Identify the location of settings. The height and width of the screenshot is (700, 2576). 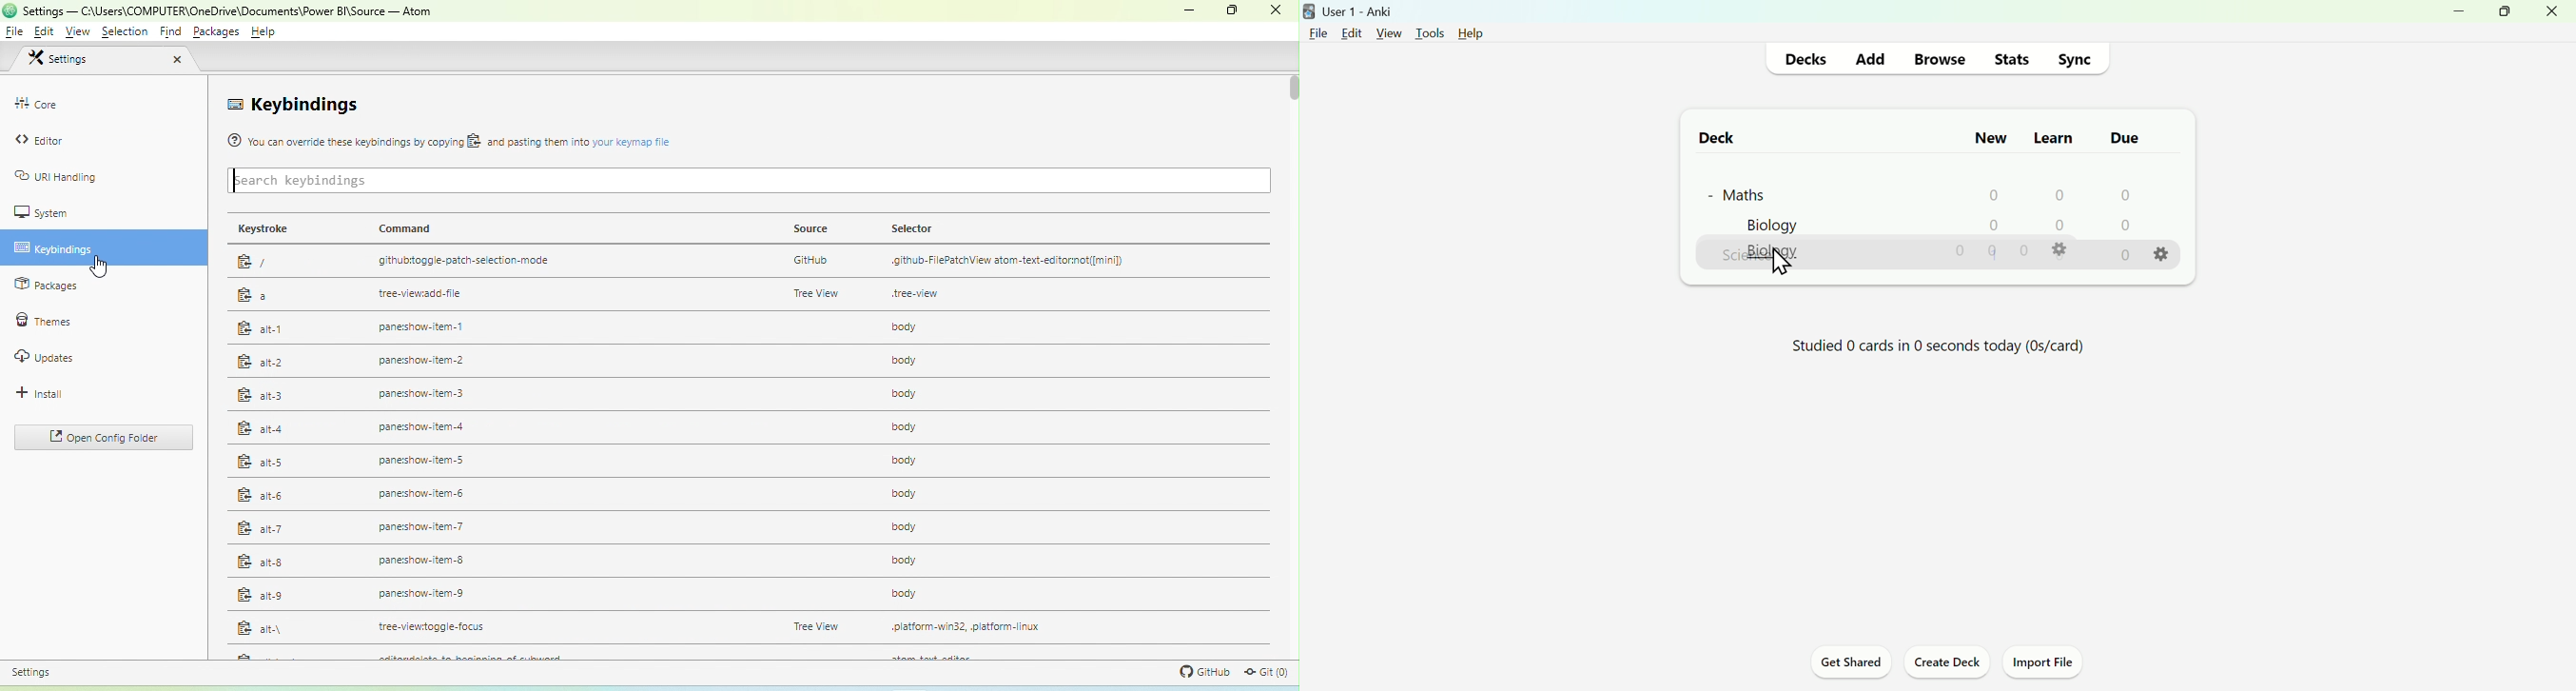
(2162, 229).